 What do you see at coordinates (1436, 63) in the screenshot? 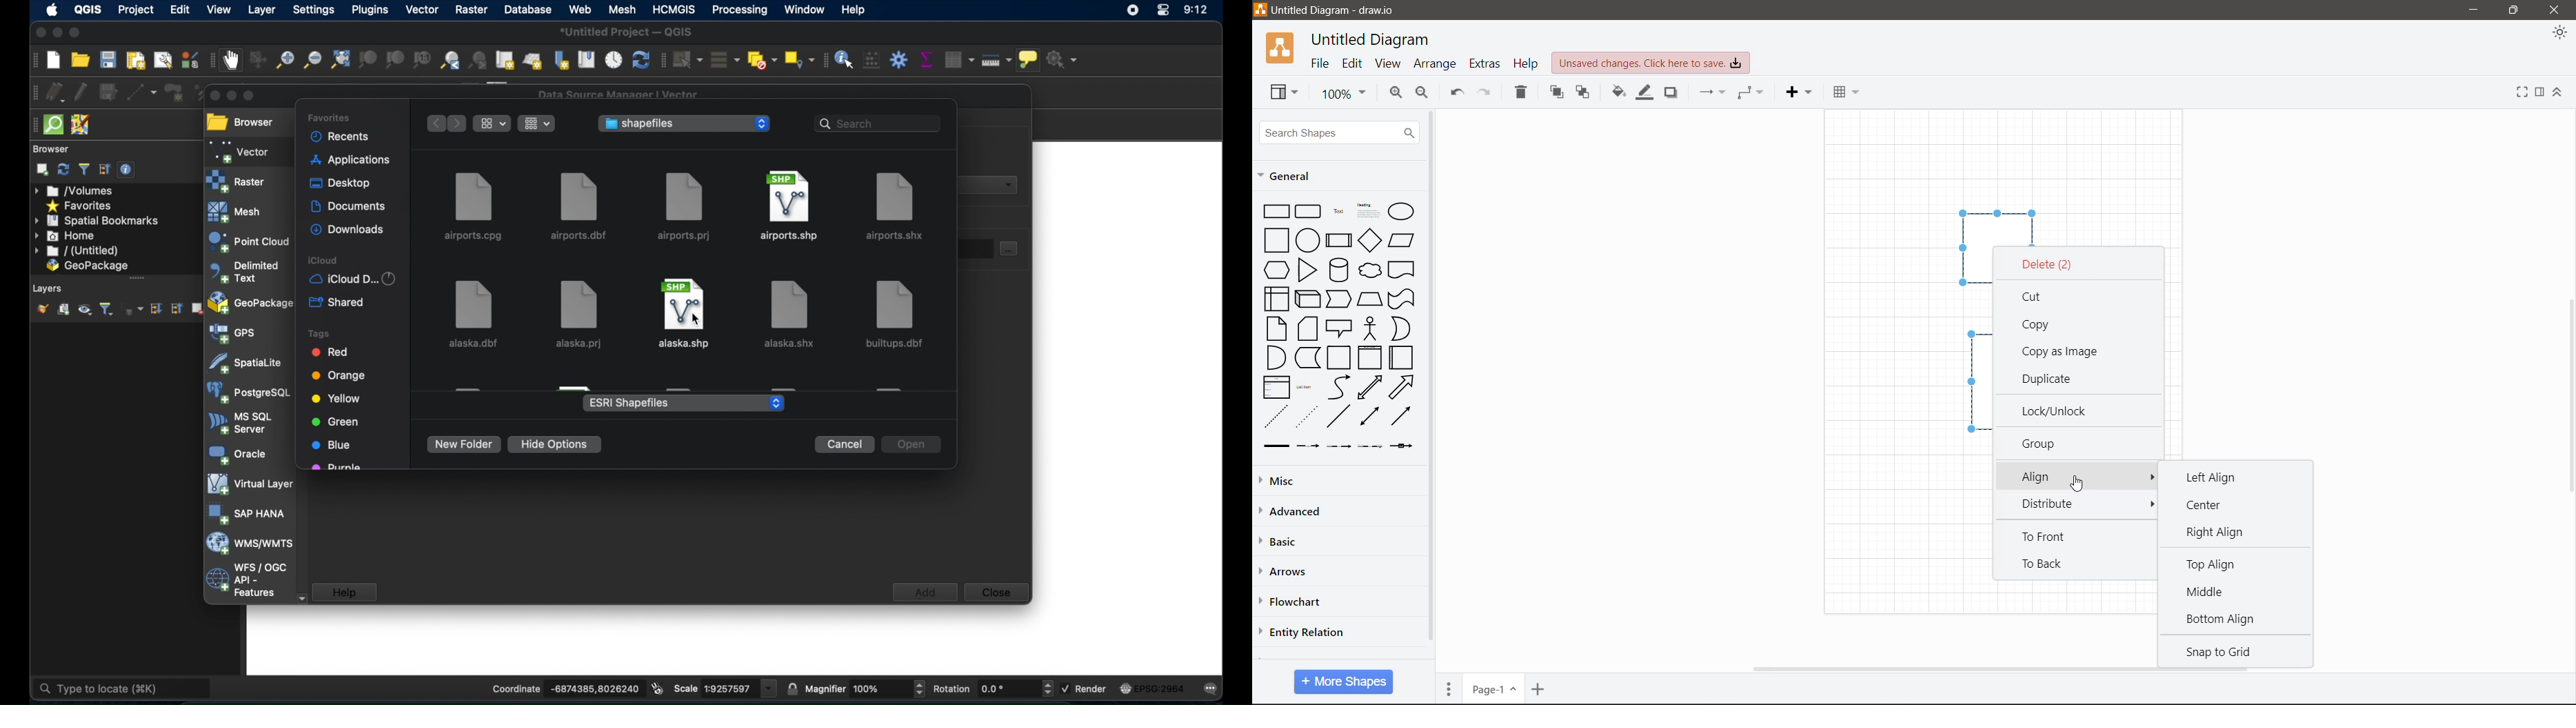
I see `Arrange` at bounding box center [1436, 63].